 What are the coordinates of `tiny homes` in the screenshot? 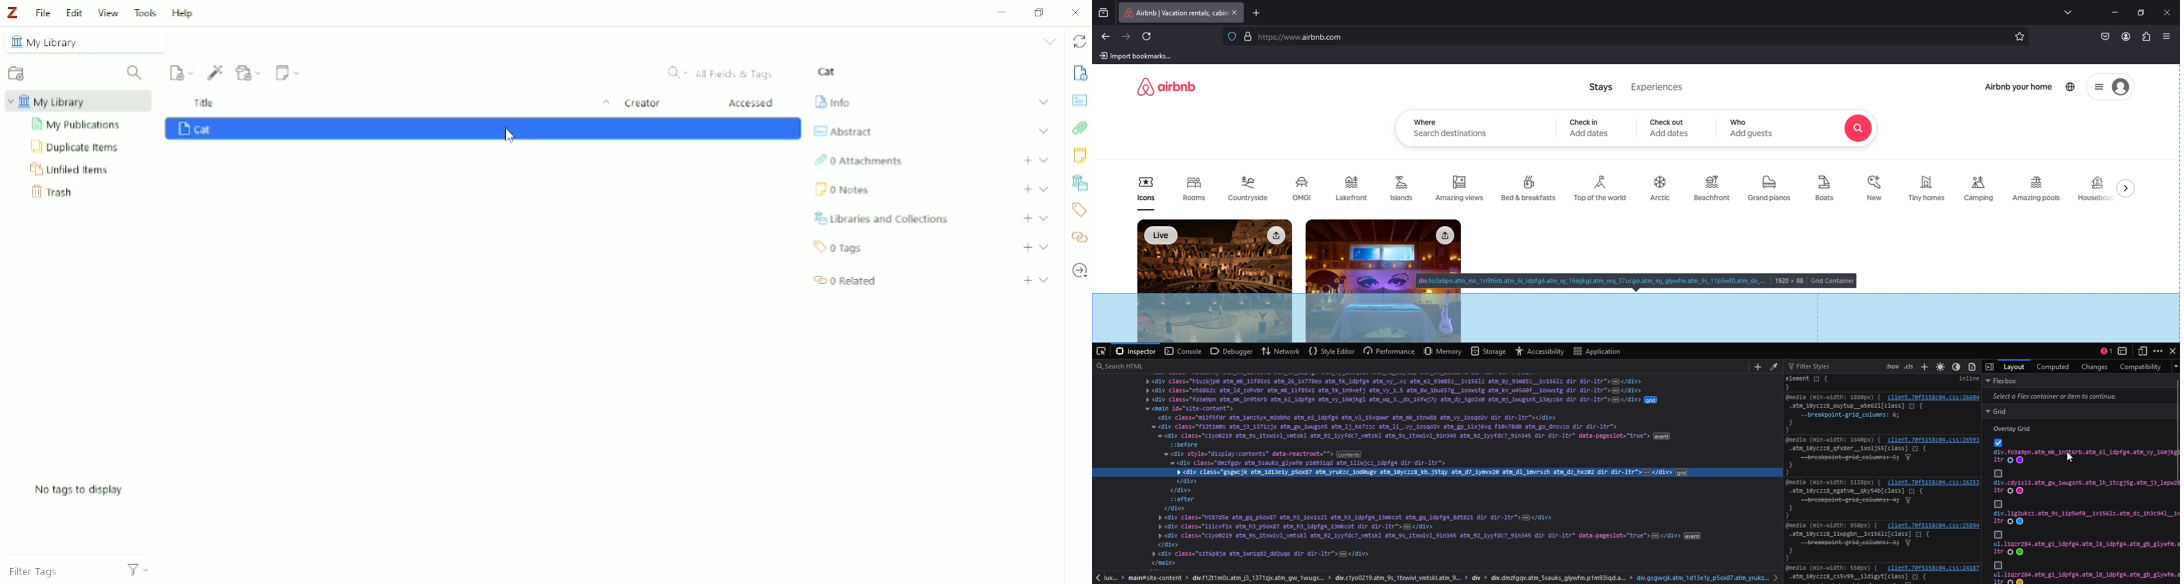 It's located at (1928, 189).